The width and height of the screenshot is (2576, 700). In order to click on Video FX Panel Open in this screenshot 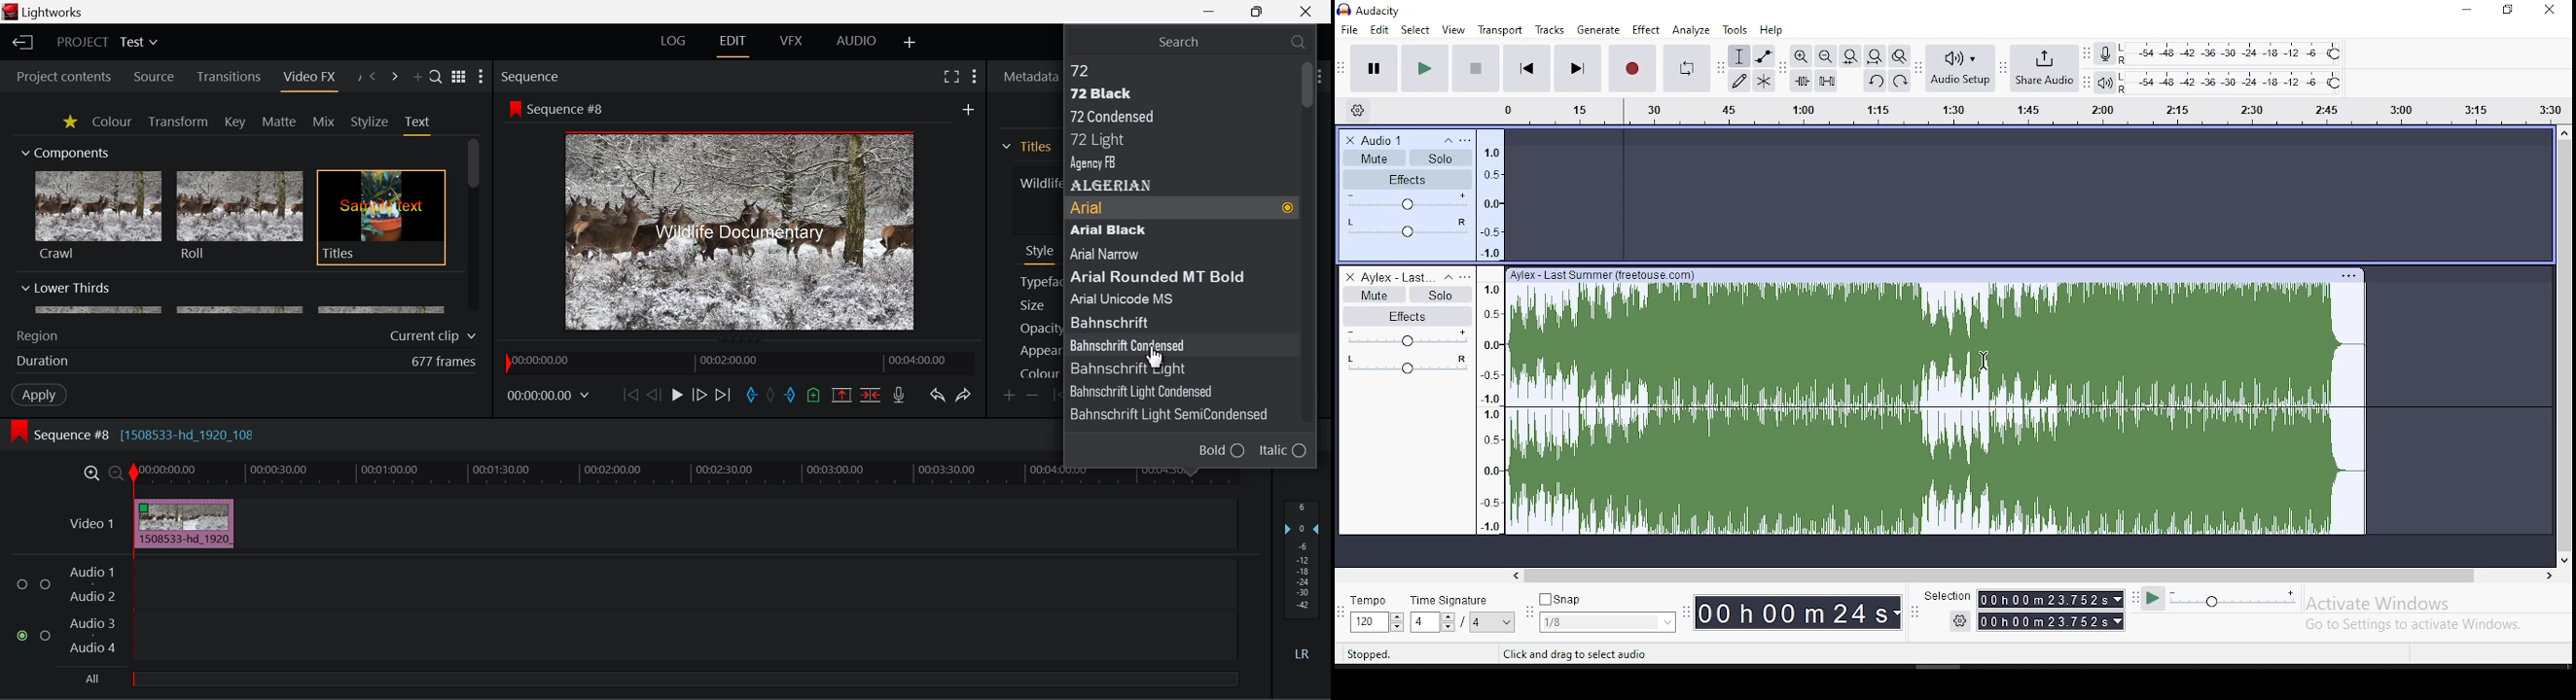, I will do `click(309, 78)`.